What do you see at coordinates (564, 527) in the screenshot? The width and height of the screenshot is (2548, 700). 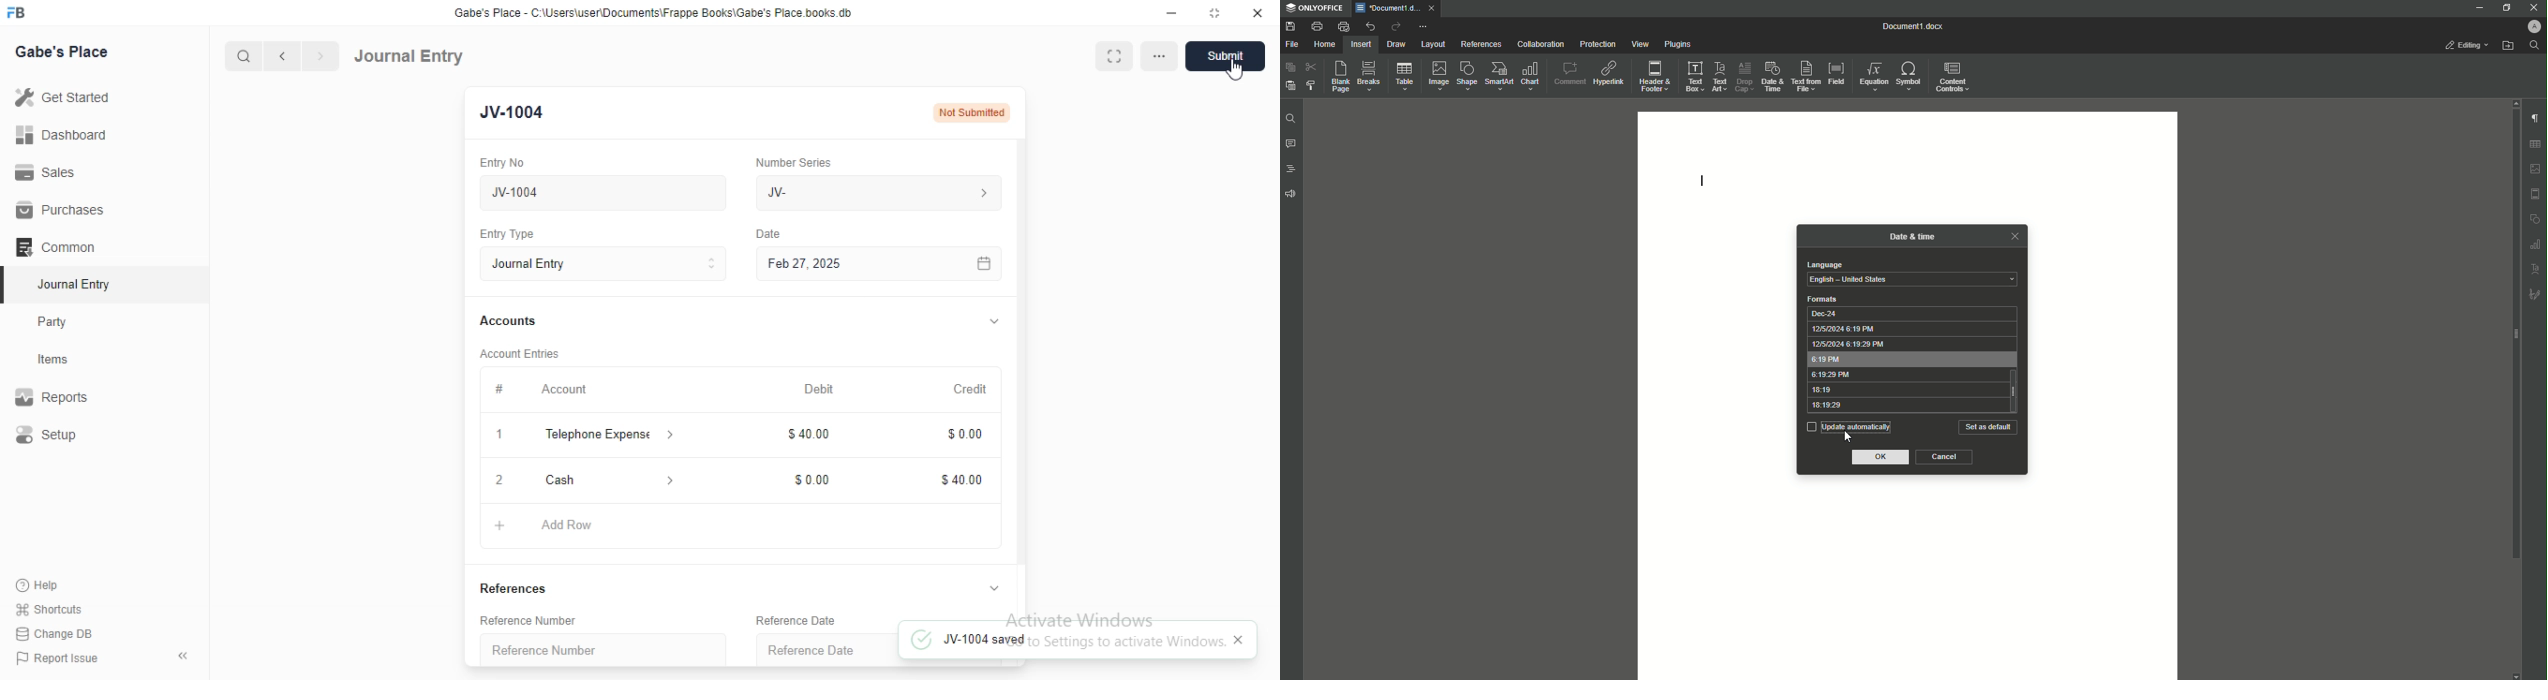 I see `Add Row` at bounding box center [564, 527].